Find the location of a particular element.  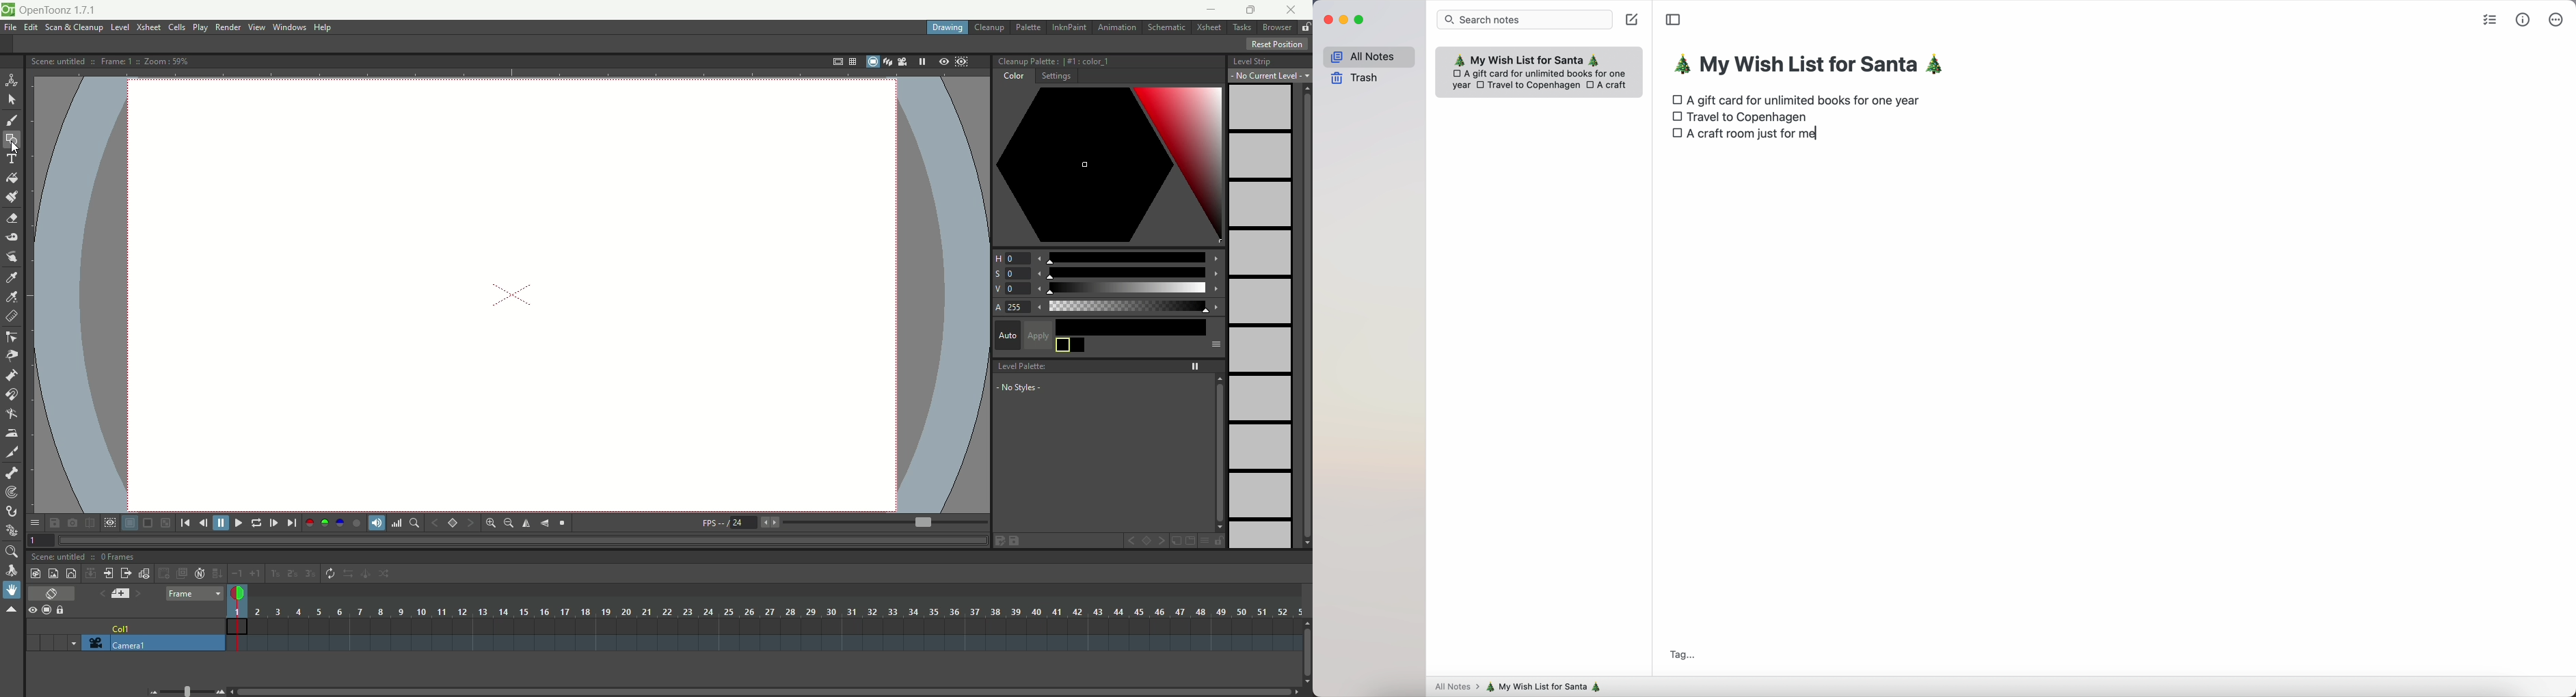

compare to snapchat is located at coordinates (89, 523).